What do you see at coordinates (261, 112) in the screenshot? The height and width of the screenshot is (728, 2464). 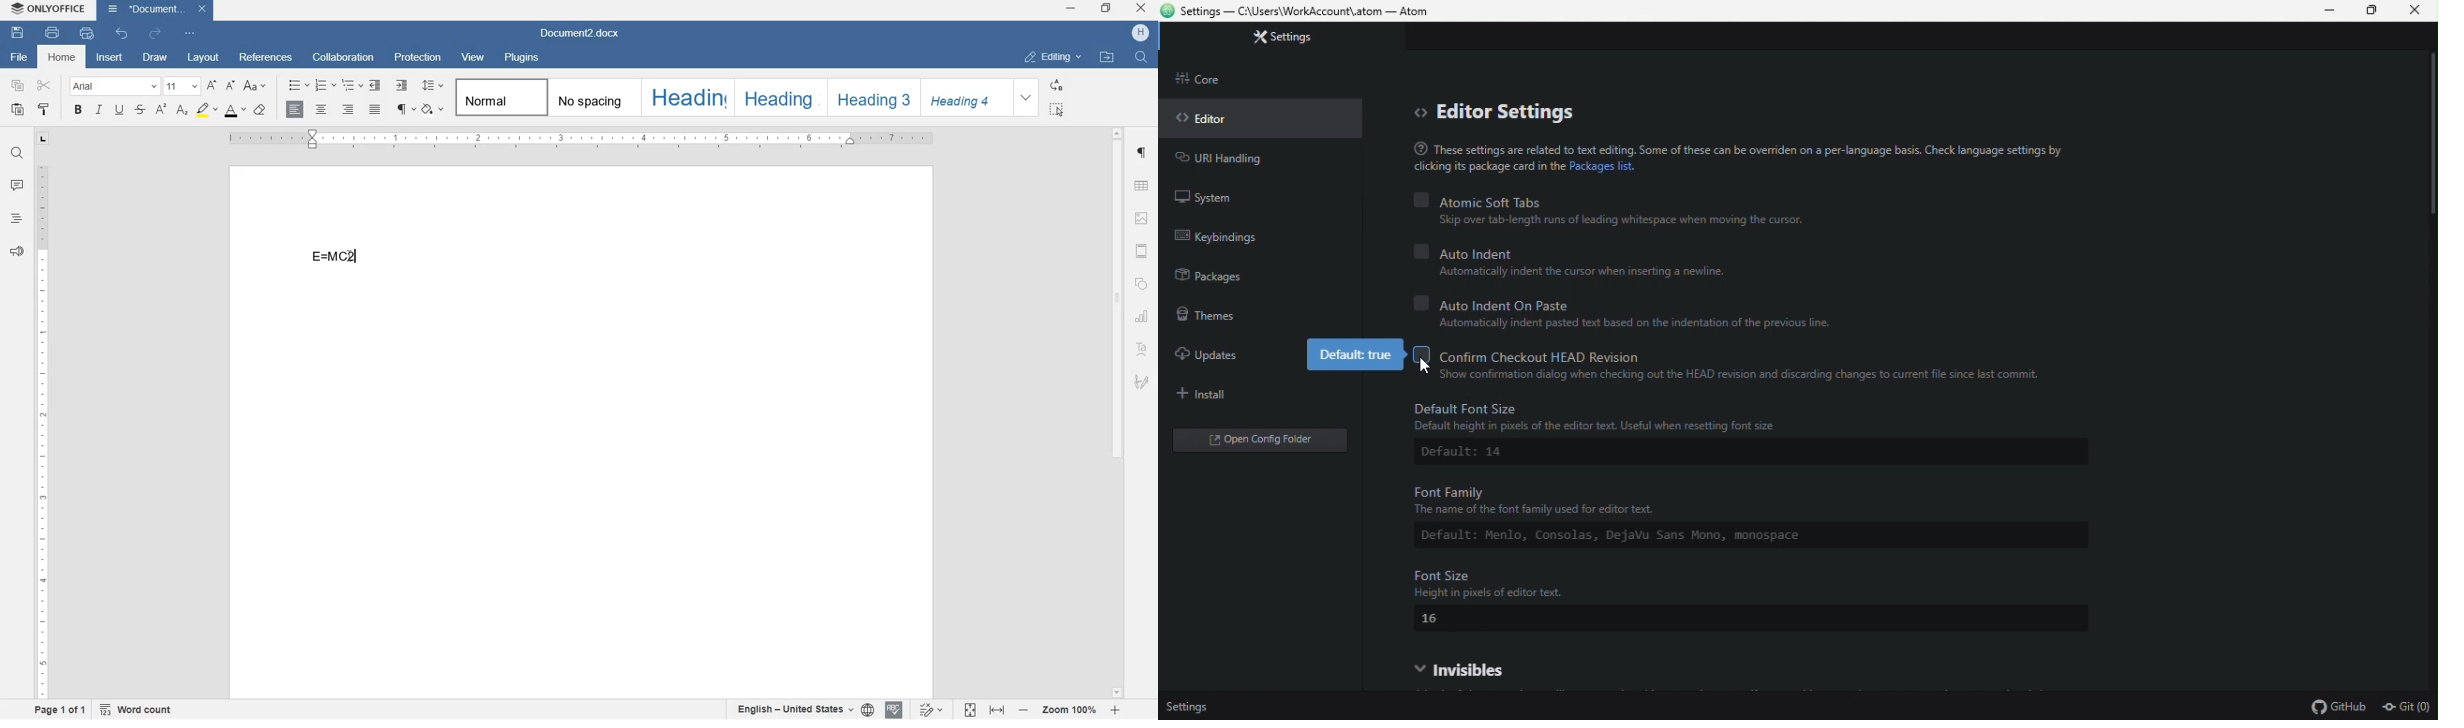 I see `case style` at bounding box center [261, 112].